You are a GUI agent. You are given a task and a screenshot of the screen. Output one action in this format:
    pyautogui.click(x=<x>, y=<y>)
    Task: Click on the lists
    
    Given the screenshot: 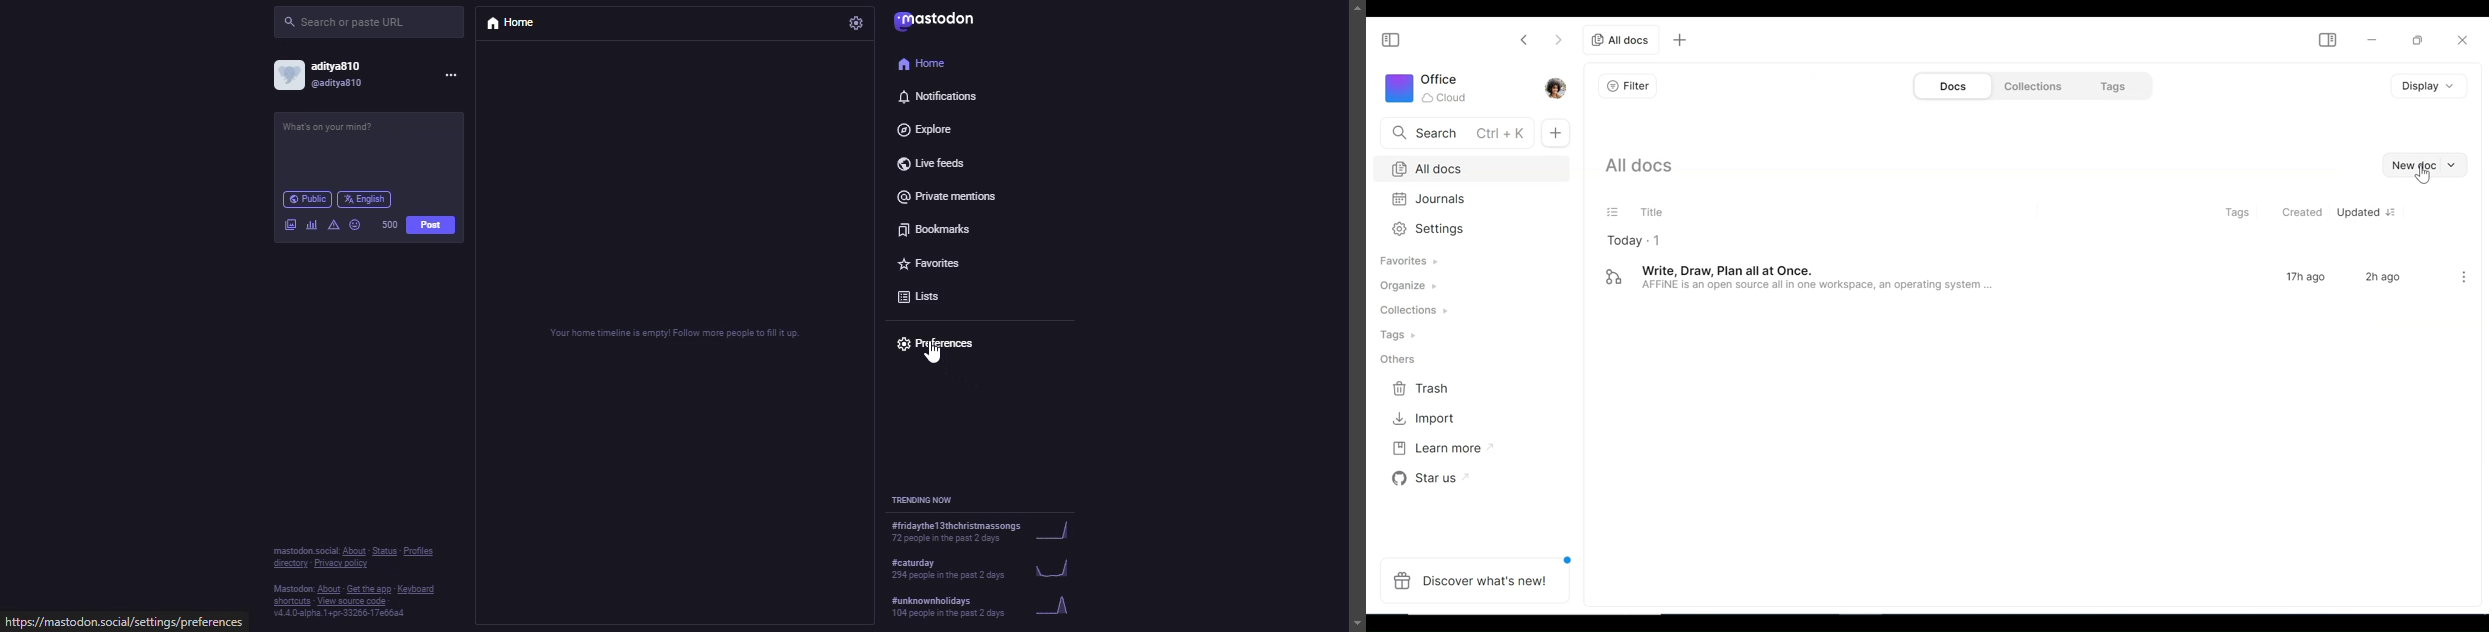 What is the action you would take?
    pyautogui.click(x=929, y=299)
    